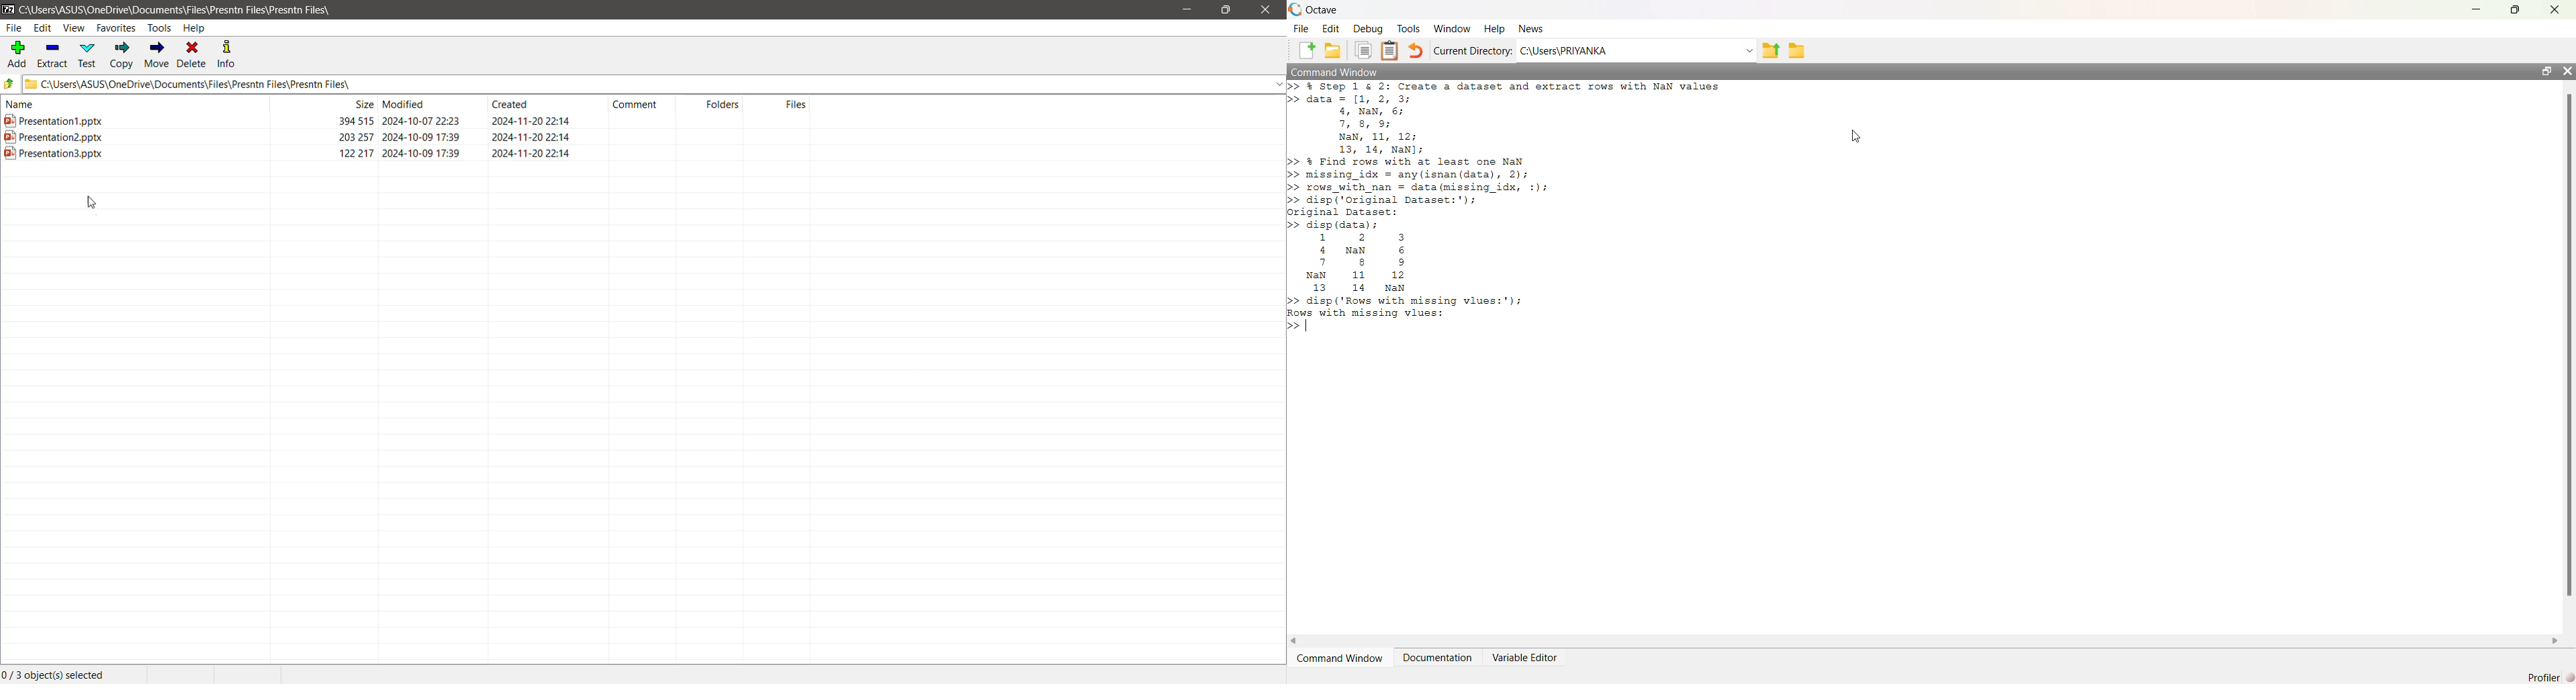 The image size is (2576, 700). Describe the element at coordinates (421, 120) in the screenshot. I see `modified date & time` at that location.